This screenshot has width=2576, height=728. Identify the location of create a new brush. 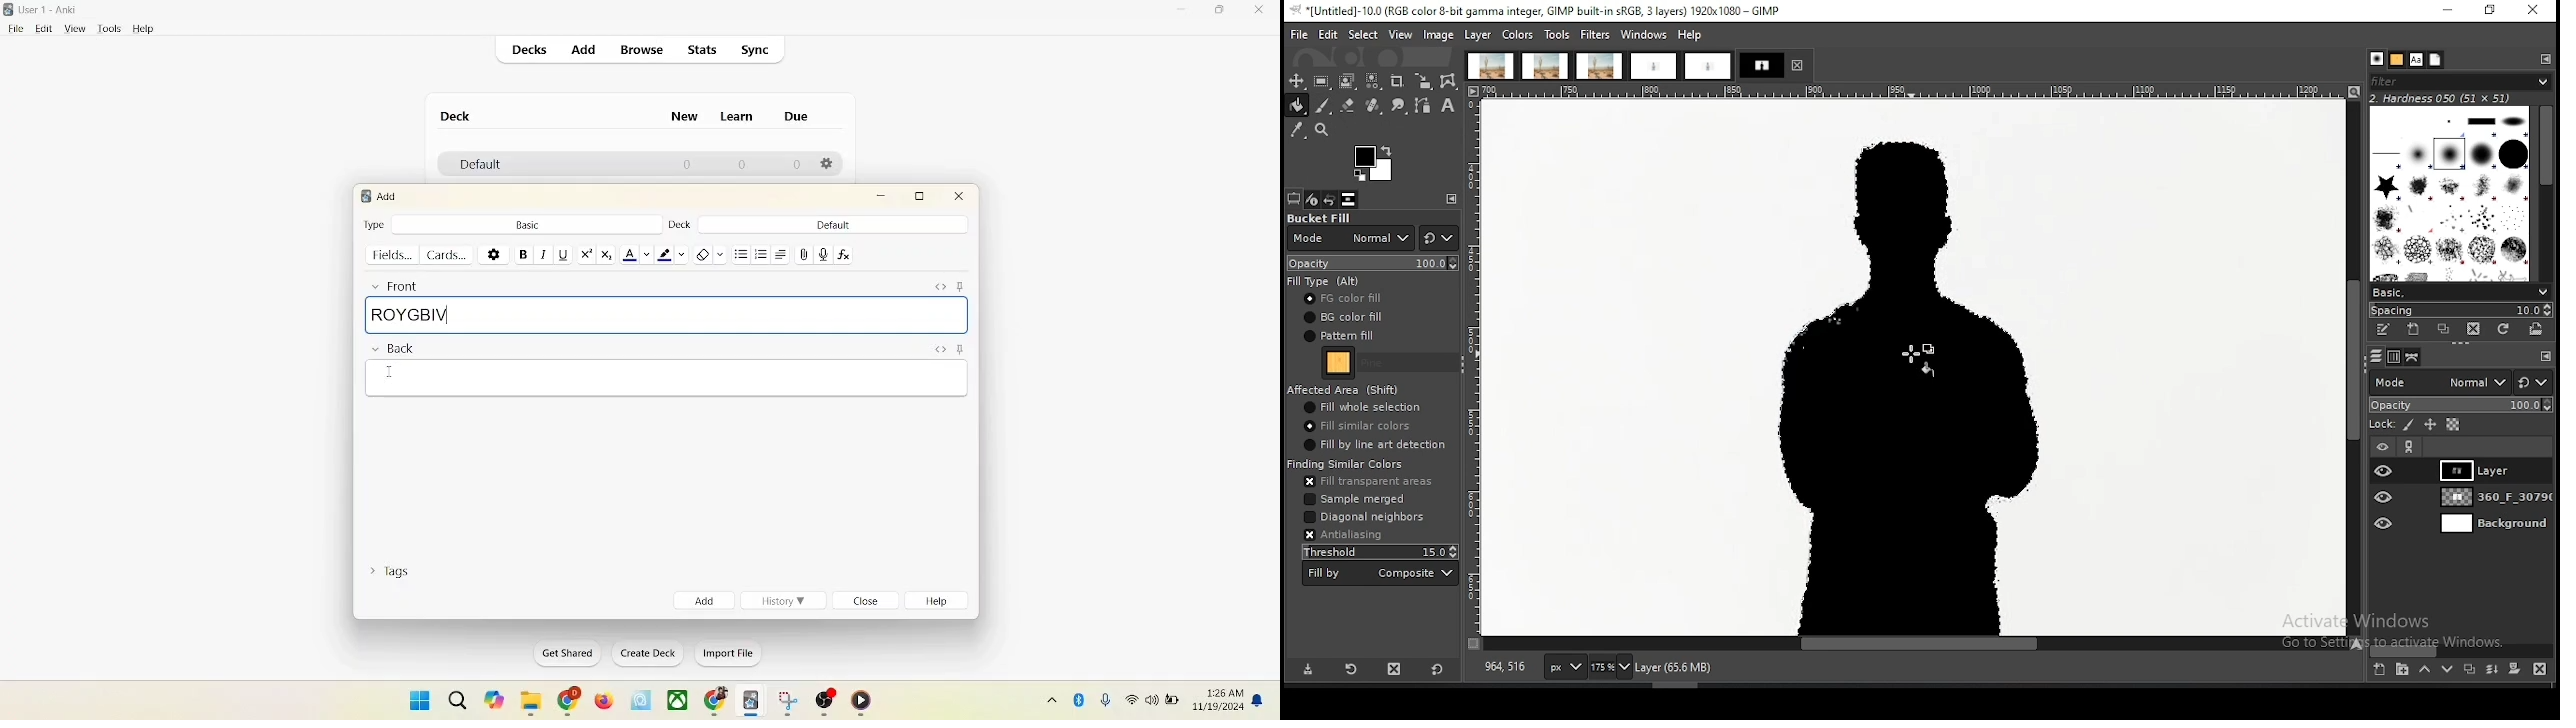
(2414, 330).